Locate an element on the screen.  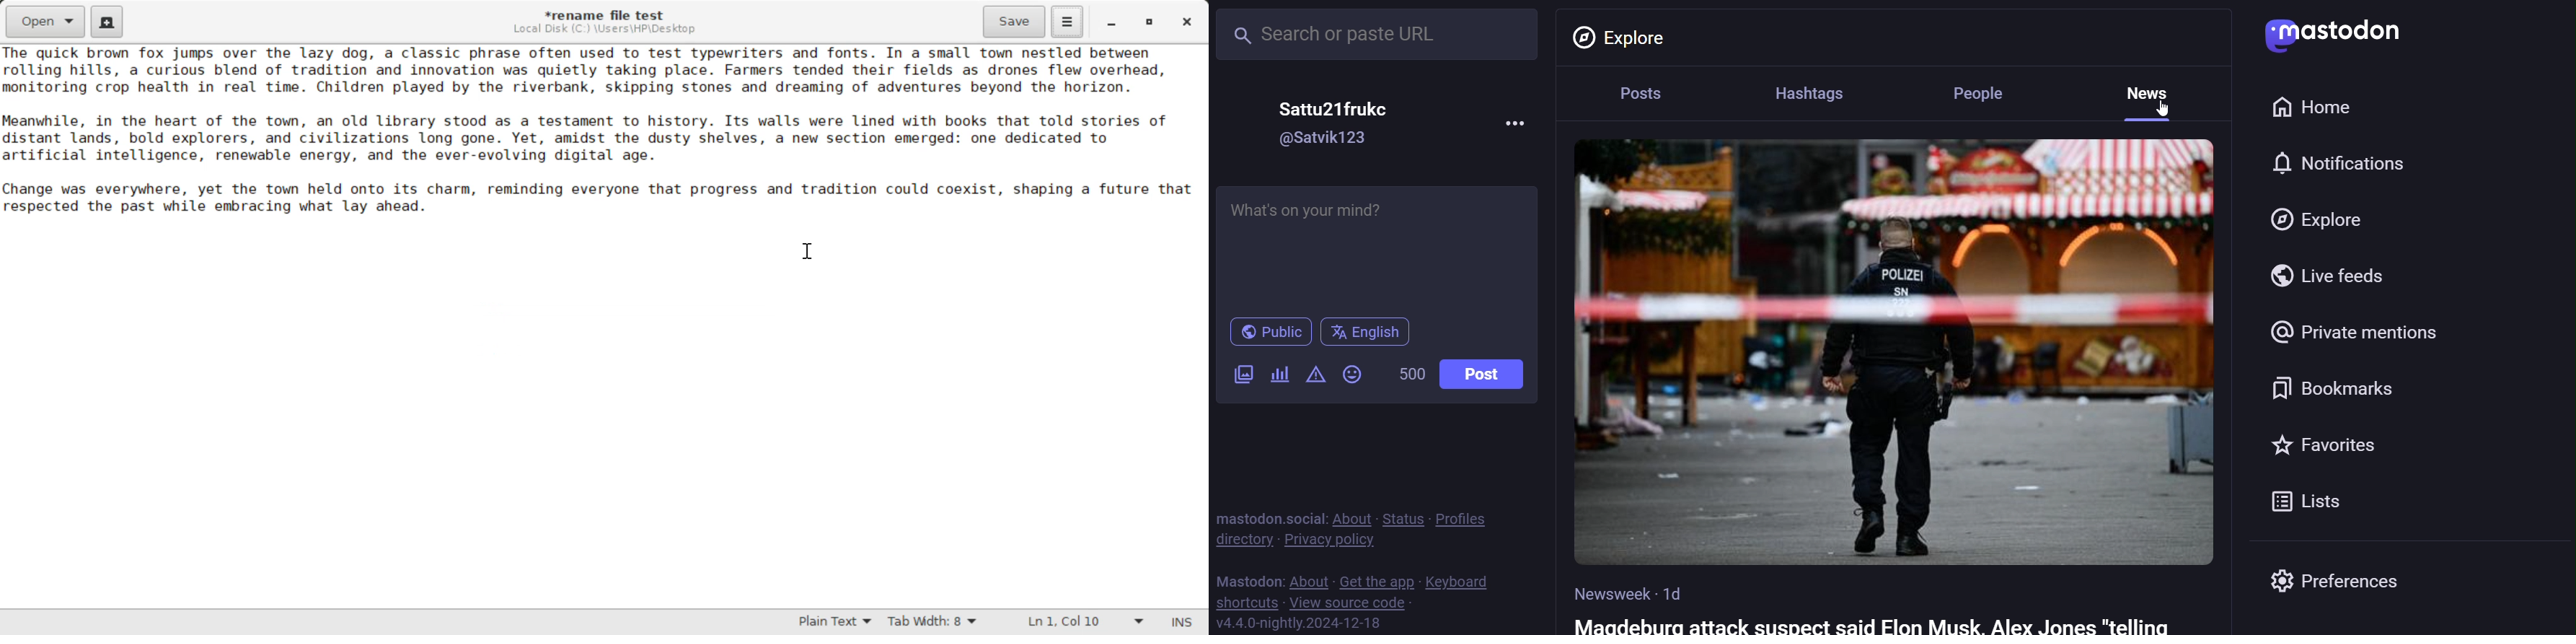
mastodon is located at coordinates (1245, 579).